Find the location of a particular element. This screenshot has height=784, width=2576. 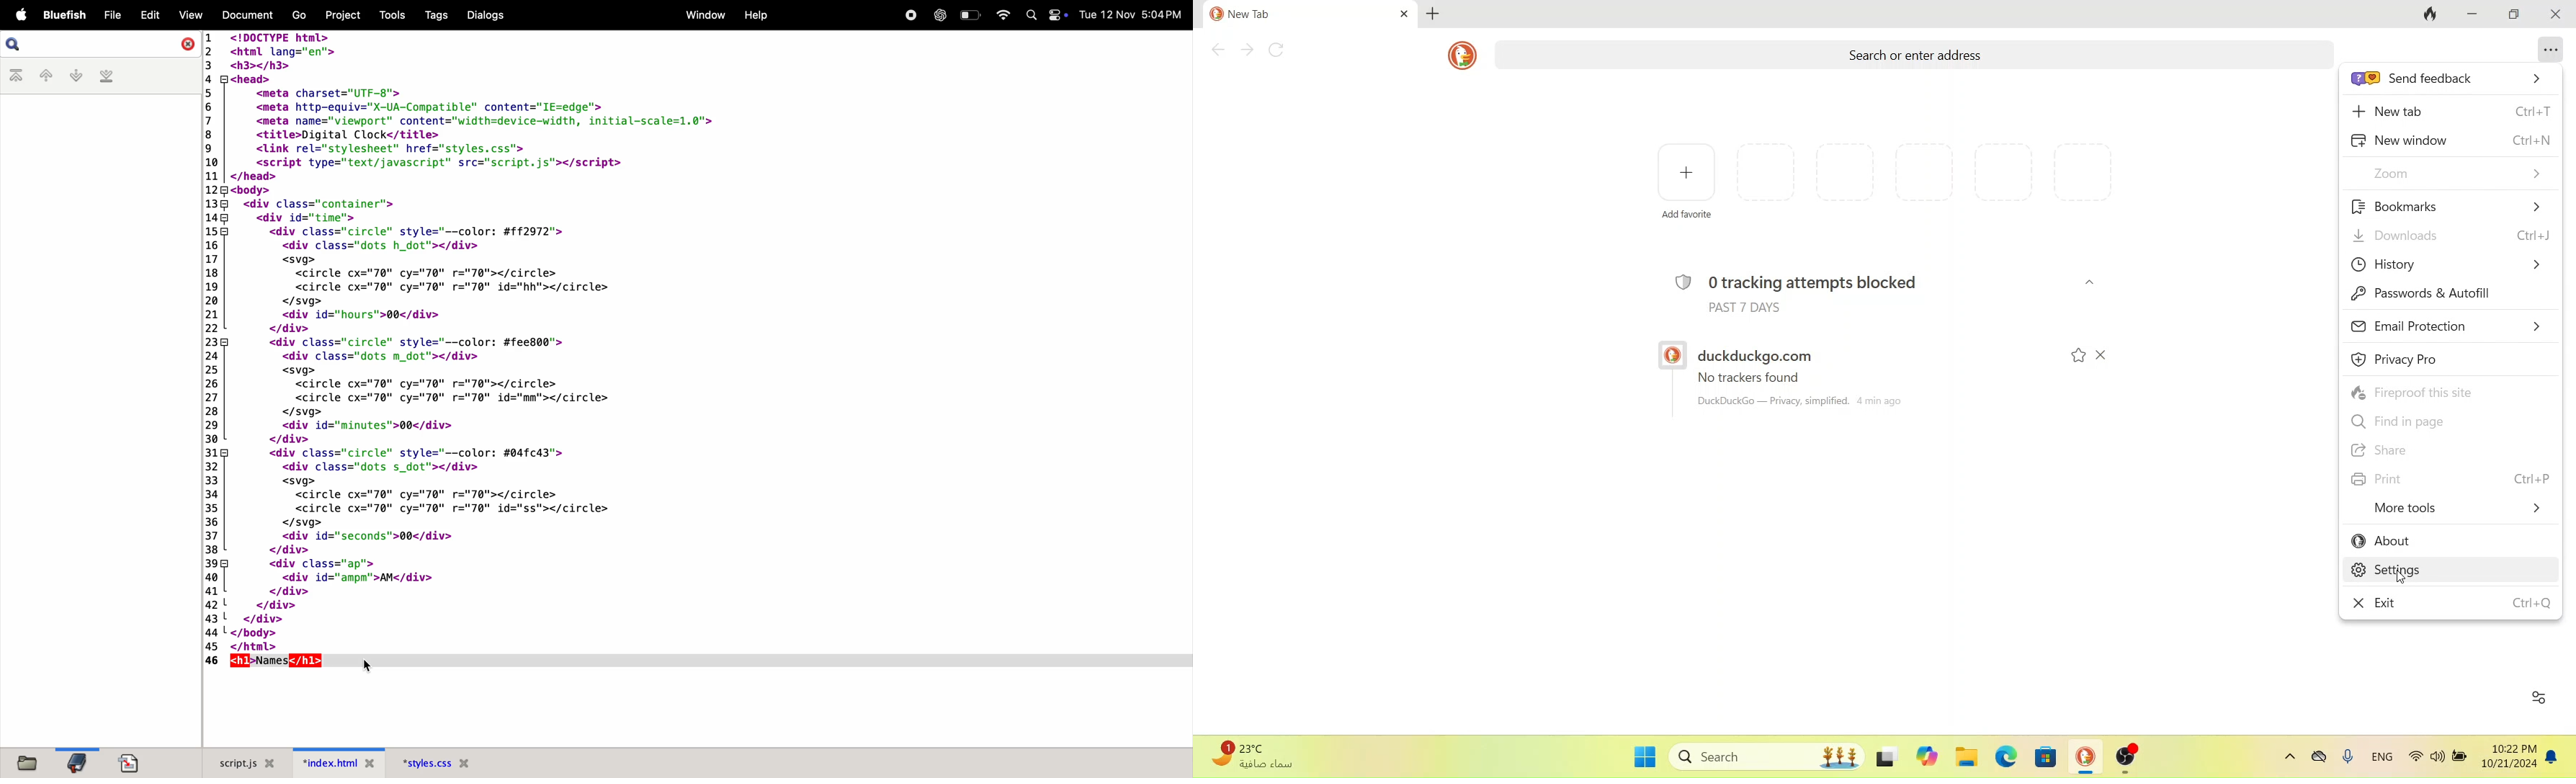

tags is located at coordinates (442, 15).